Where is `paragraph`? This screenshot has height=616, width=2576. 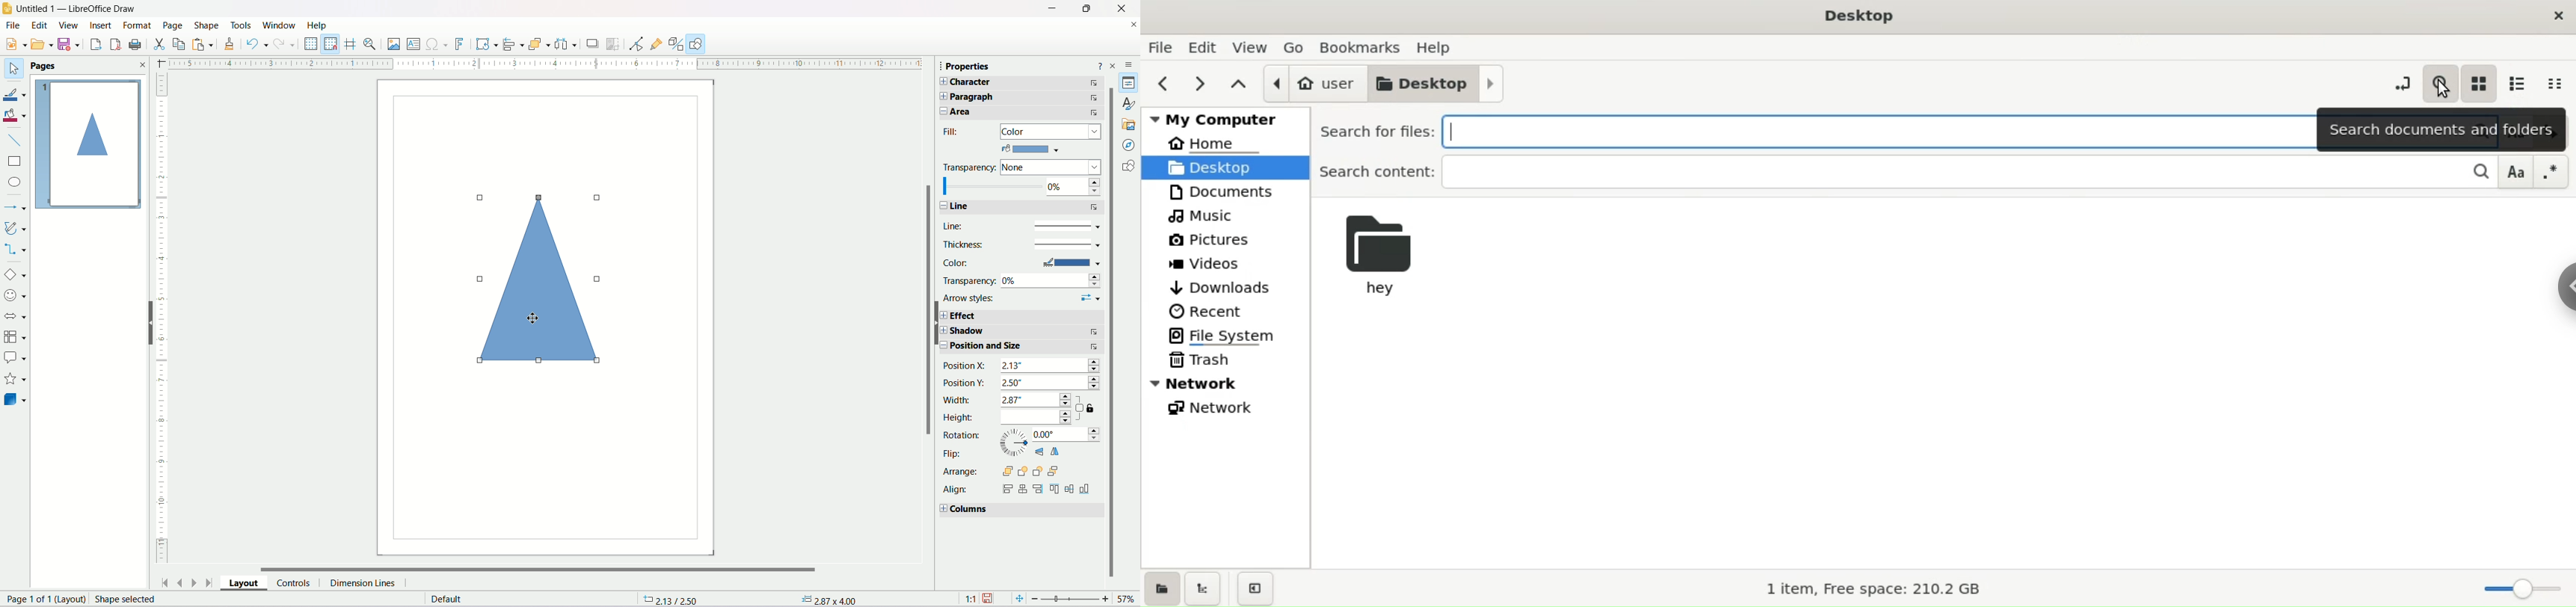 paragraph is located at coordinates (1018, 97).